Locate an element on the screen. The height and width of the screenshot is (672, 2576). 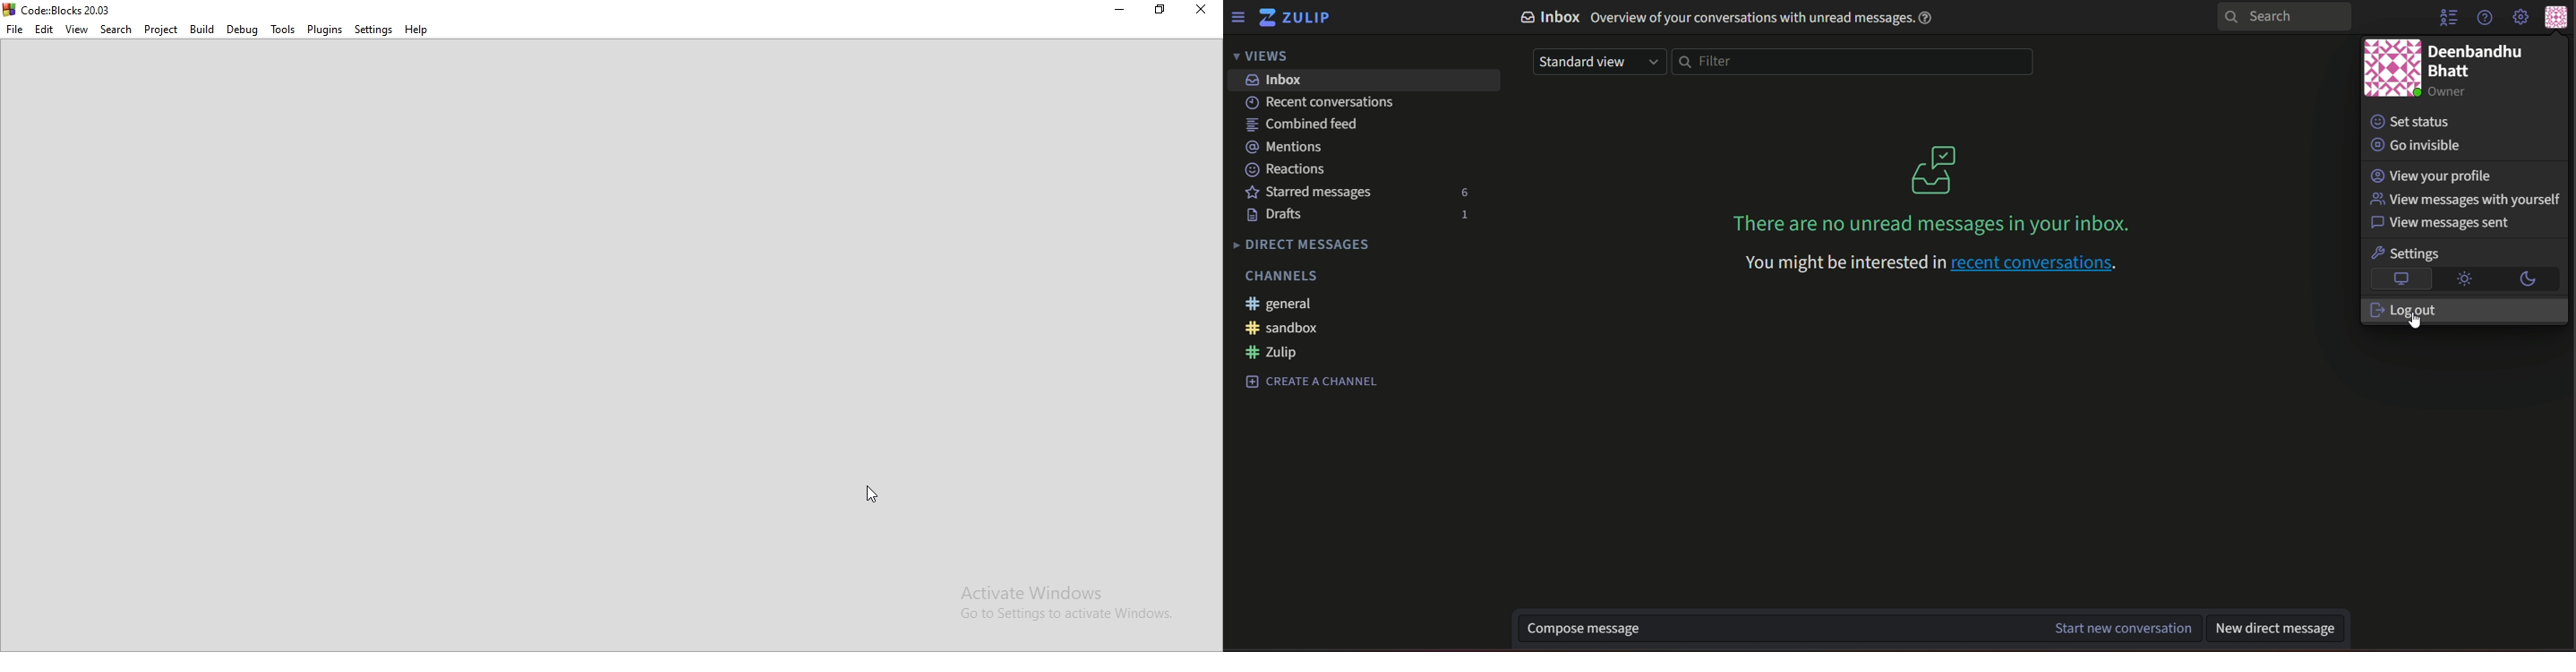
Search  is located at coordinates (116, 29).